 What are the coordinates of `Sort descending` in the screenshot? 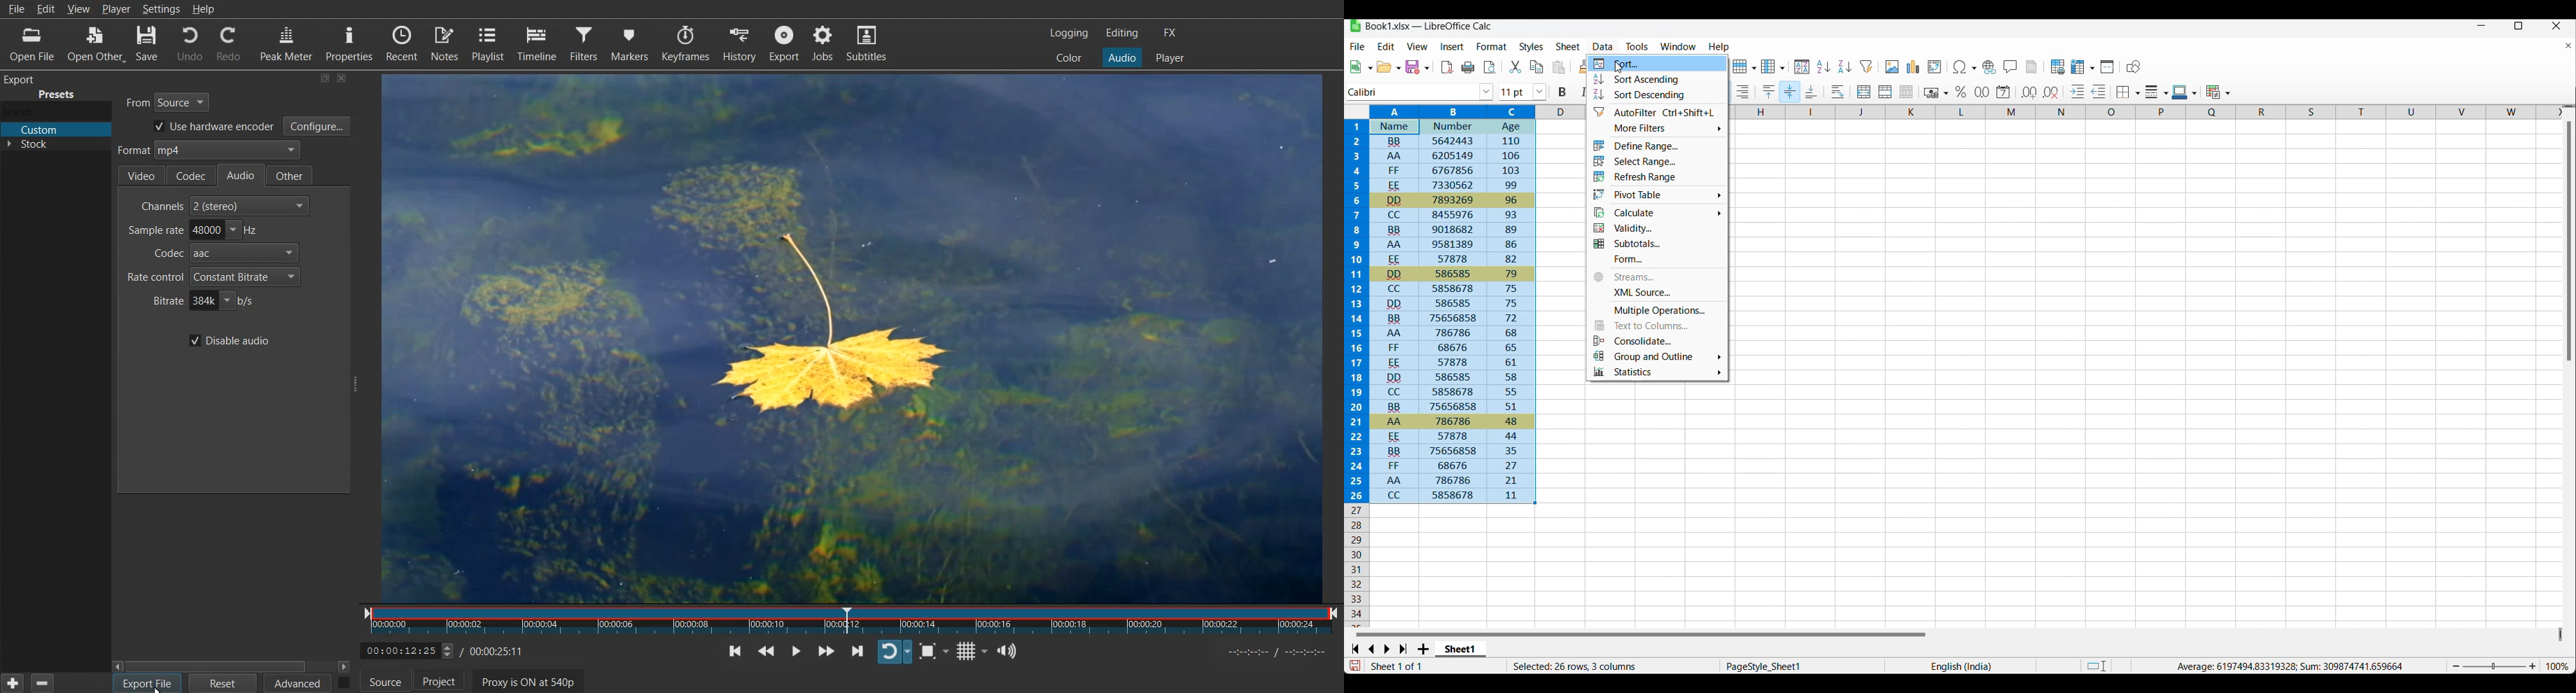 It's located at (1657, 94).